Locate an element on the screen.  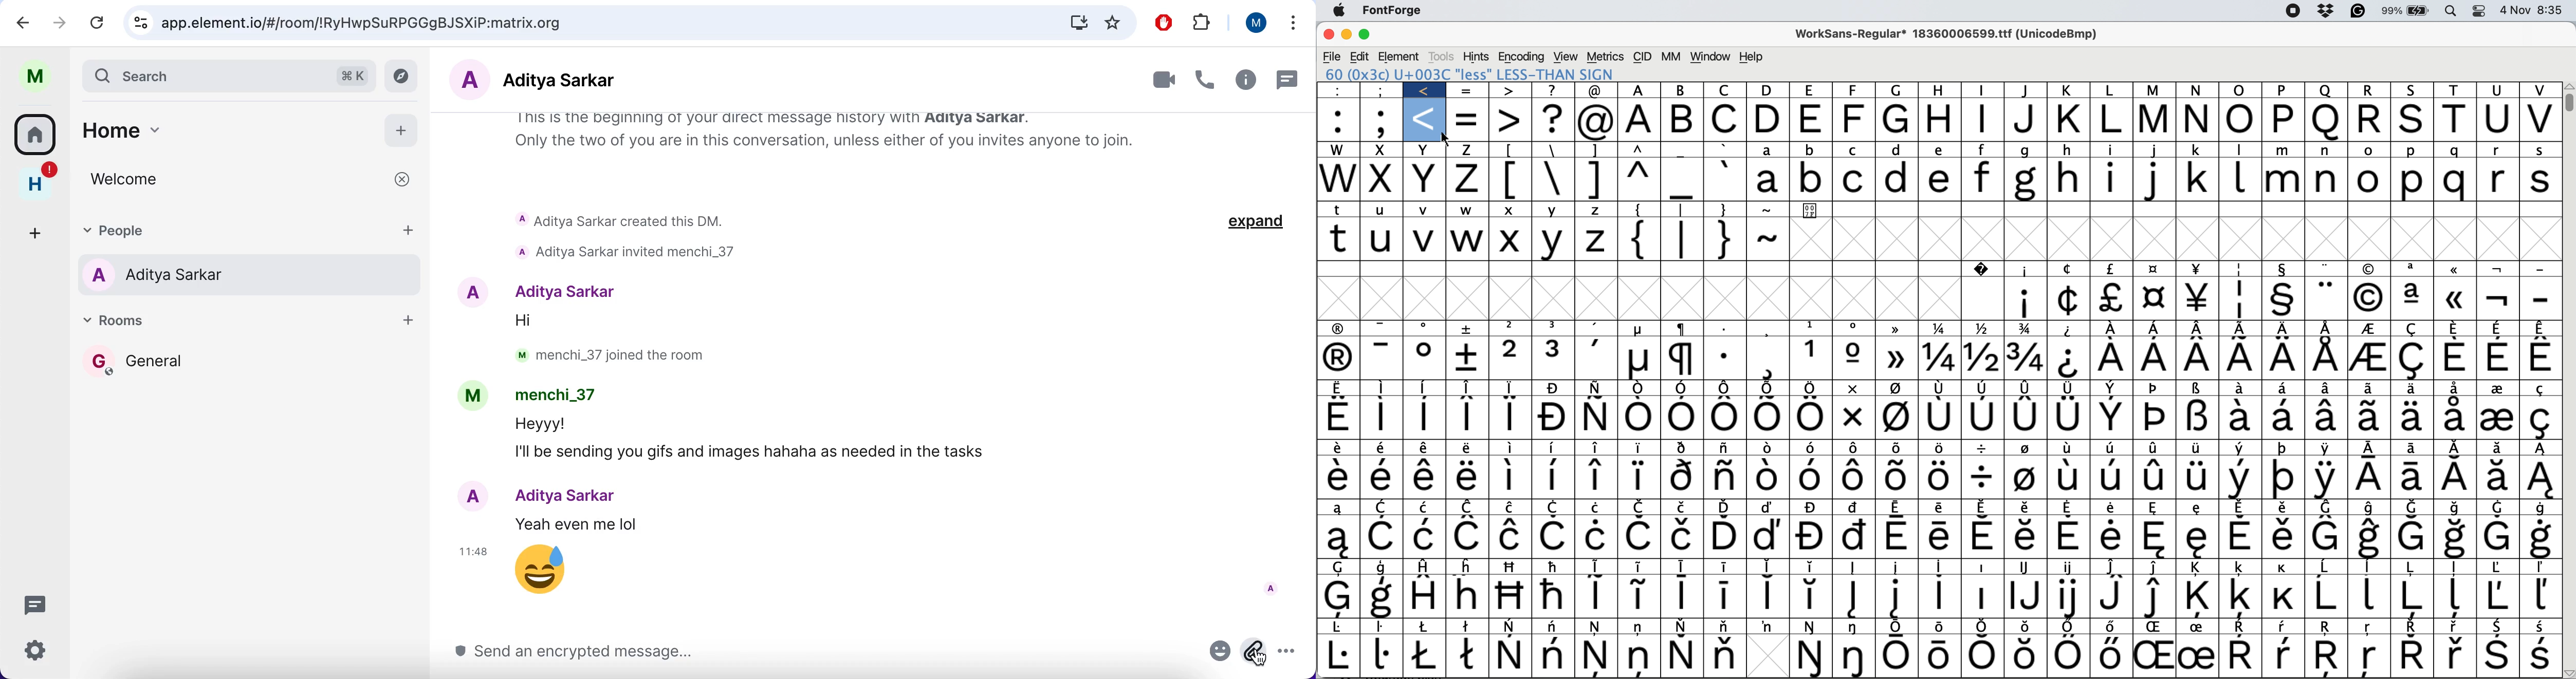
Symbol is located at coordinates (1812, 477).